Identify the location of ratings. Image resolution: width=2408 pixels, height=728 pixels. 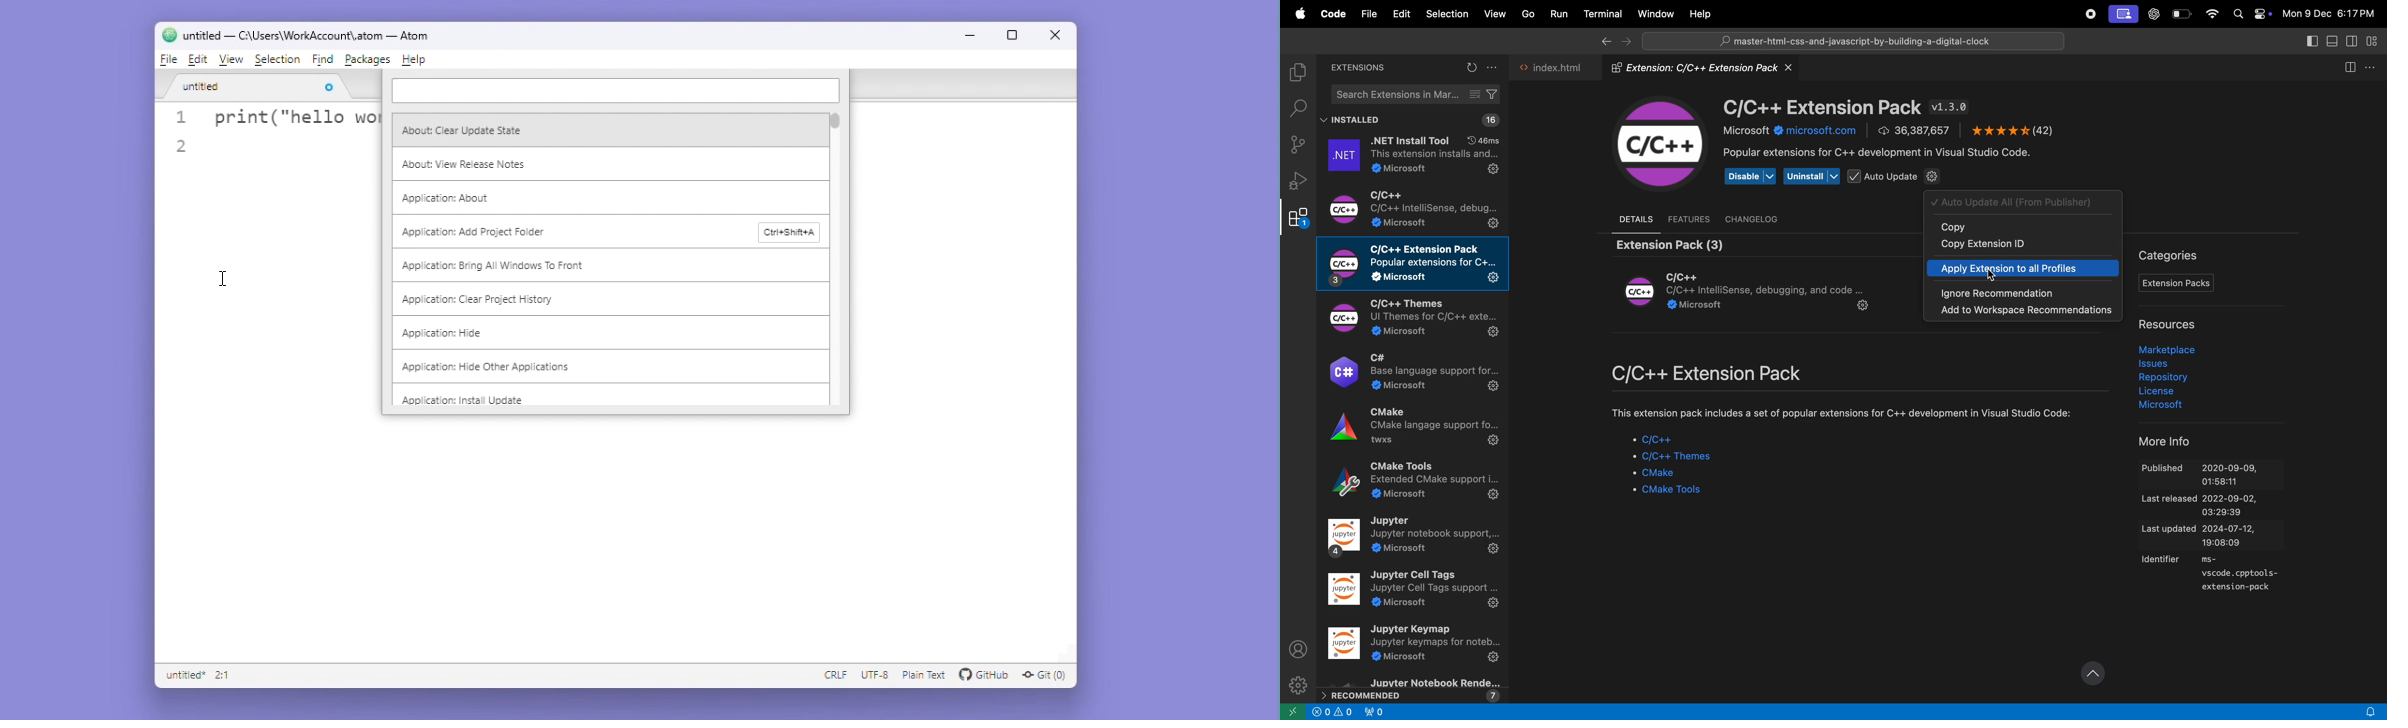
(2011, 132).